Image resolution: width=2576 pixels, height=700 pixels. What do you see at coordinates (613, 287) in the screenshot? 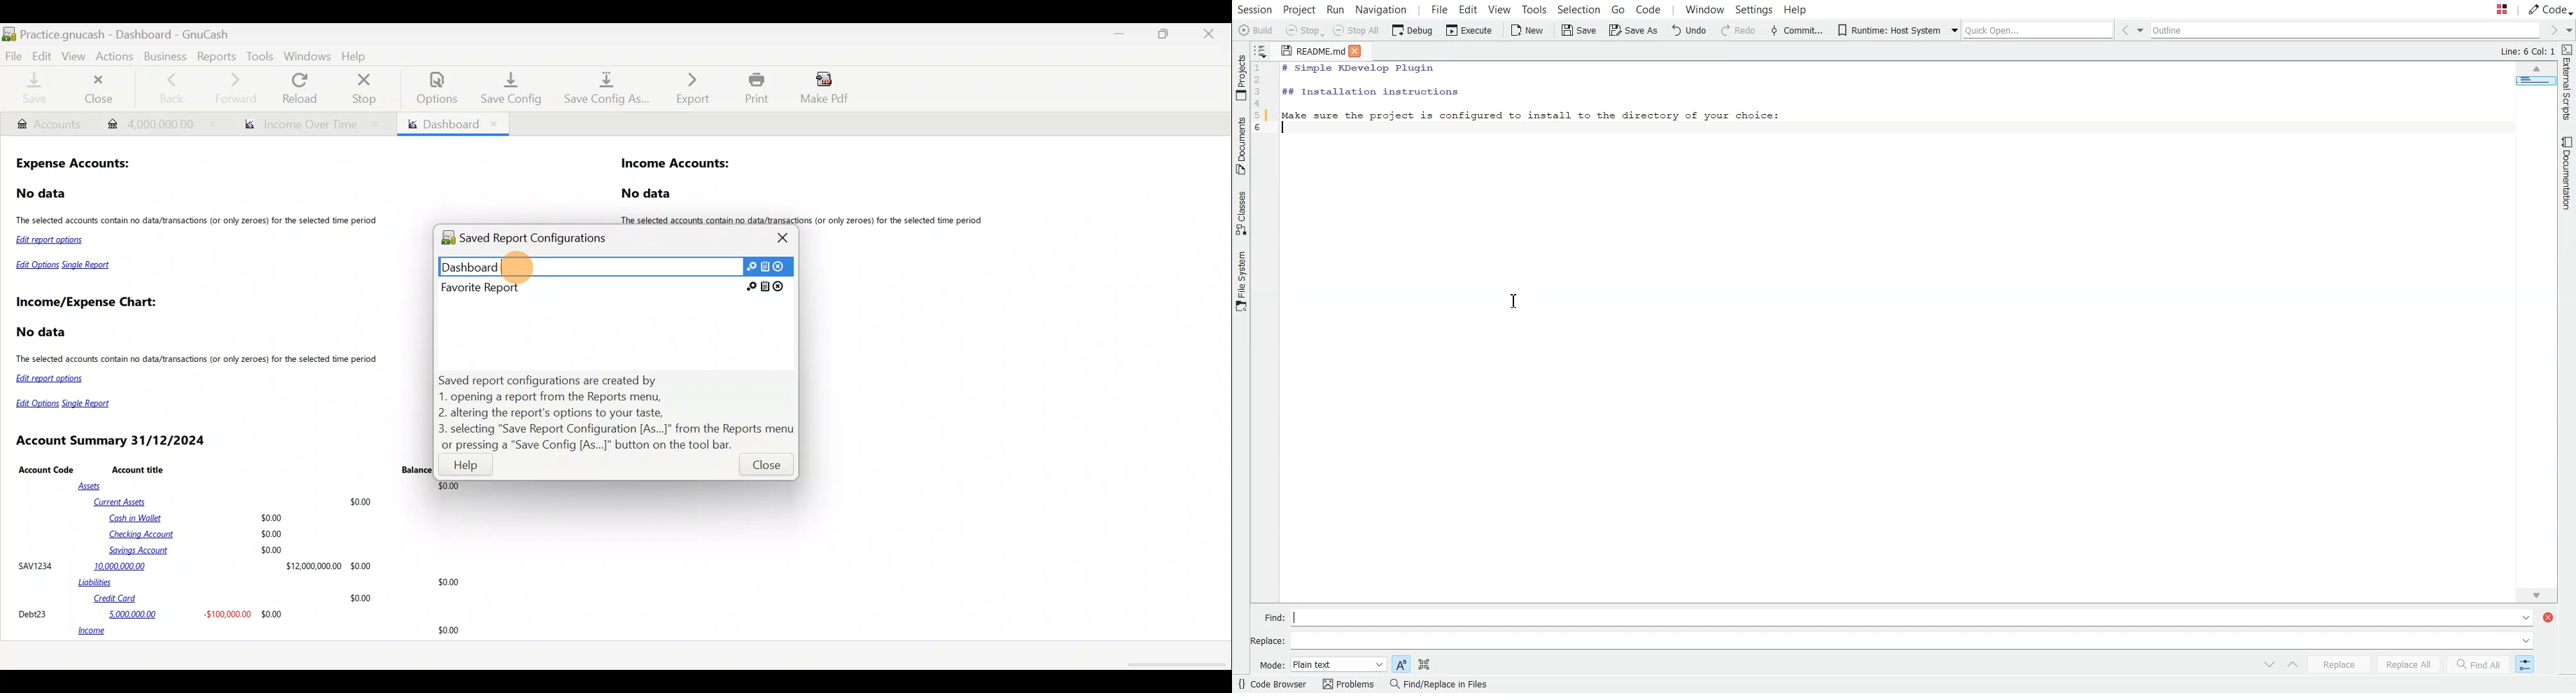
I see `Saved report 2` at bounding box center [613, 287].